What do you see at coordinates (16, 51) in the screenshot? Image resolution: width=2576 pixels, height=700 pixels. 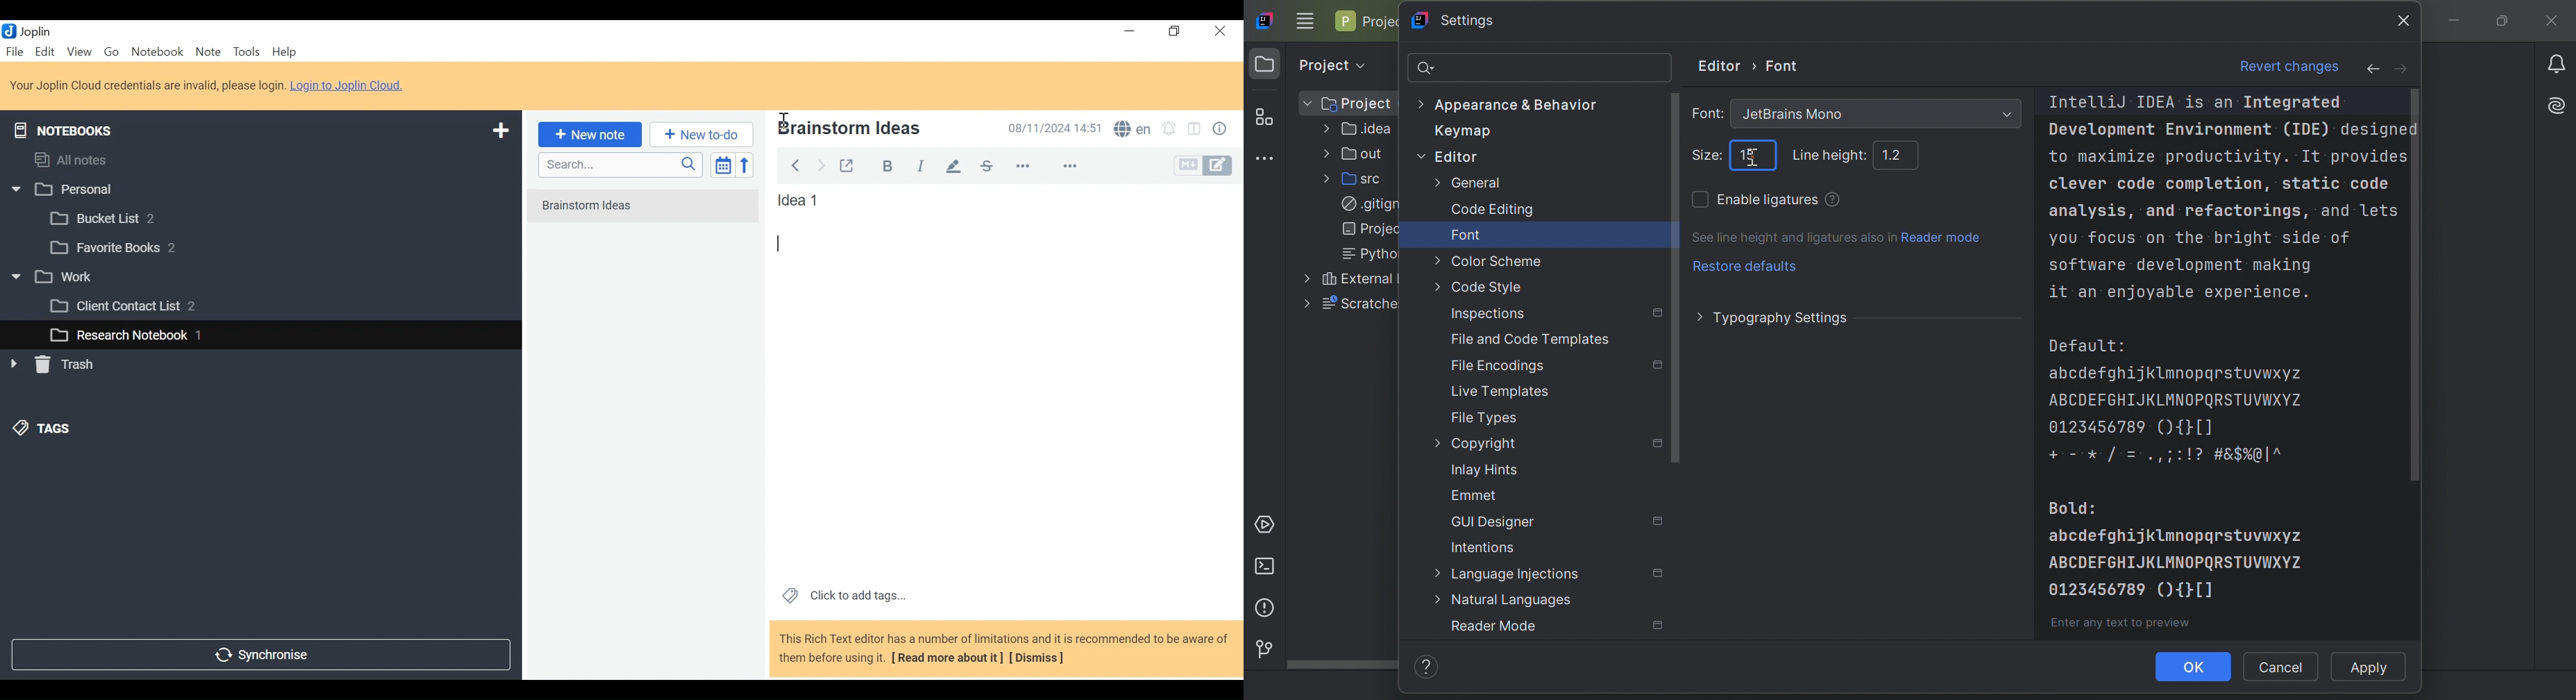 I see `File` at bounding box center [16, 51].